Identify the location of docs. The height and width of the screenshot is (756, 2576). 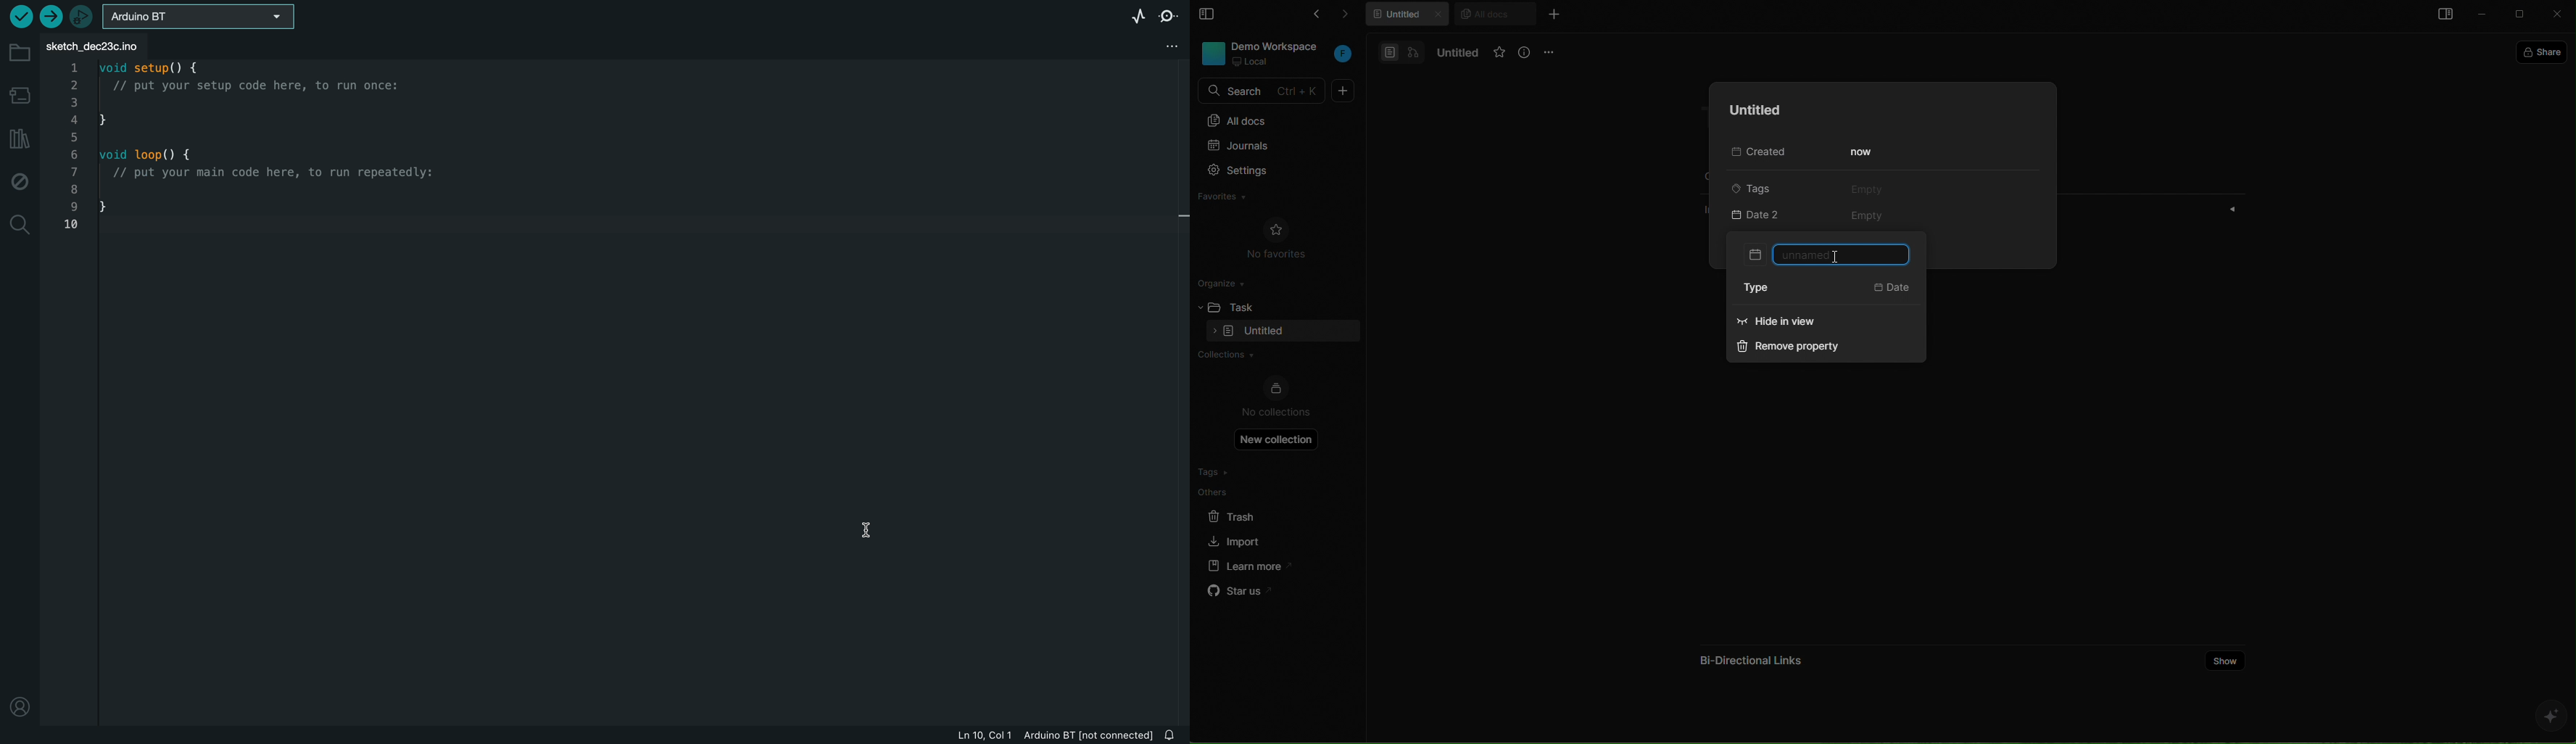
(1401, 51).